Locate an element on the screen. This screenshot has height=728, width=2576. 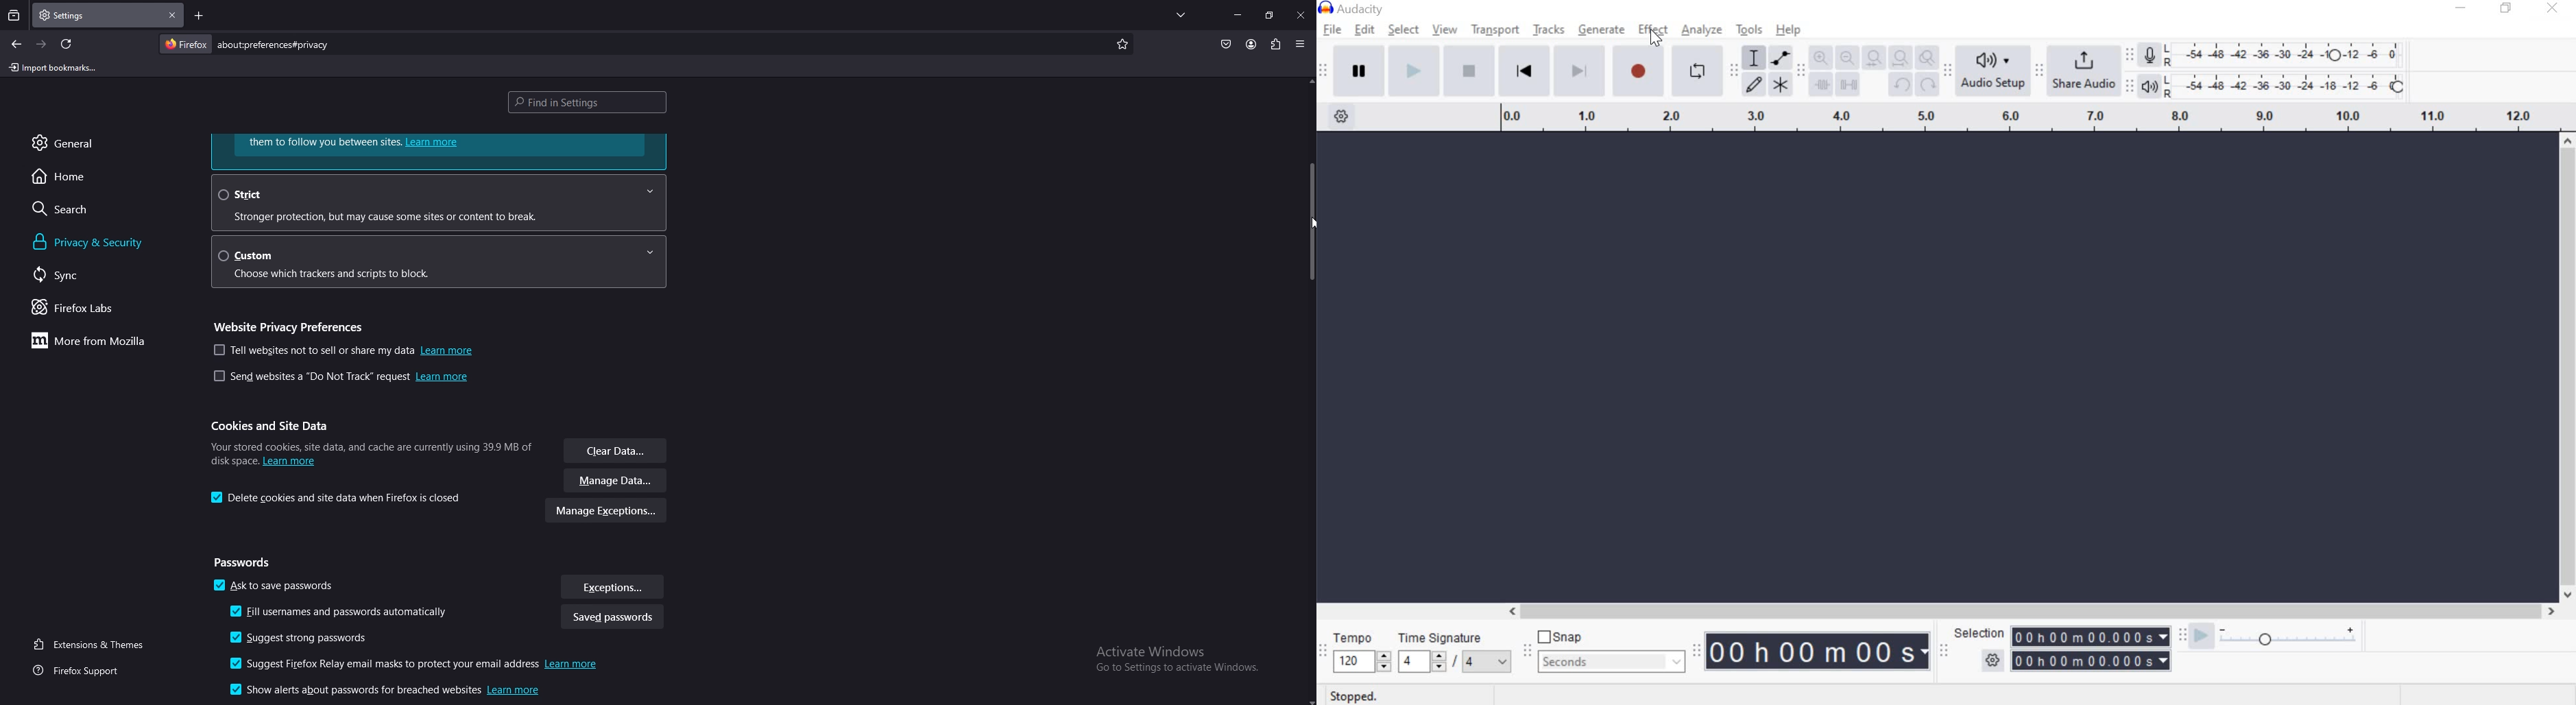
custom is located at coordinates (445, 261).